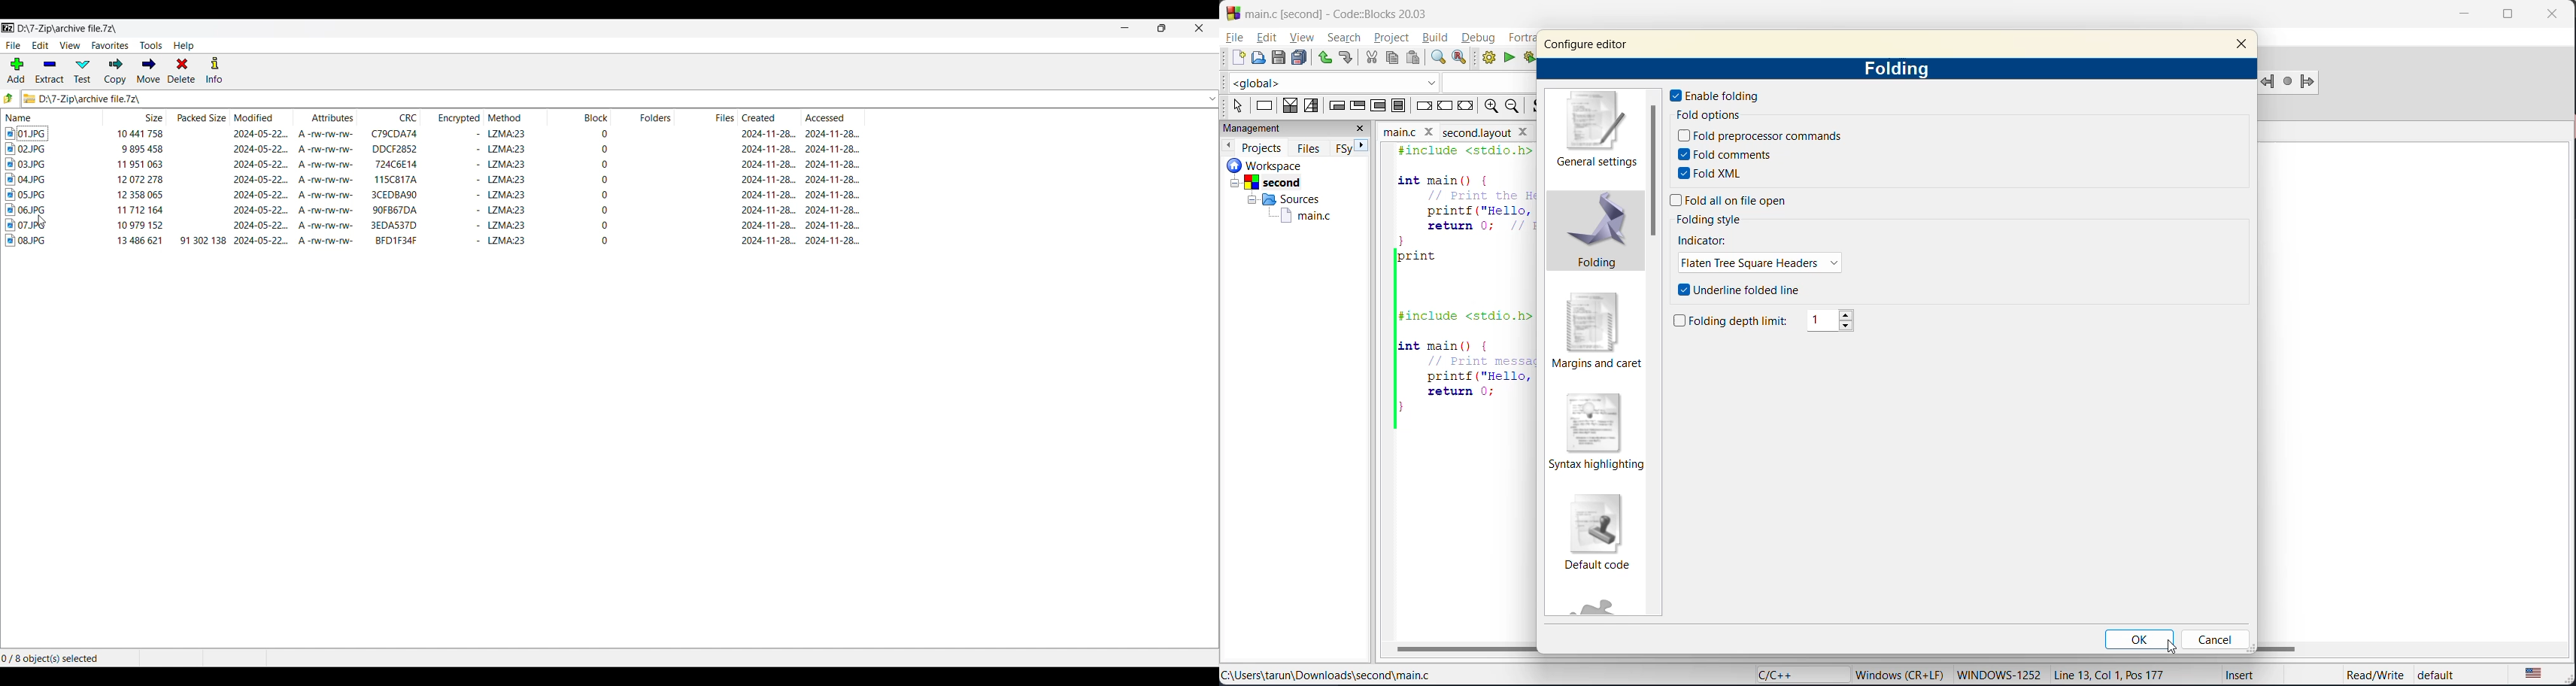  What do you see at coordinates (601, 225) in the screenshot?
I see `block start` at bounding box center [601, 225].